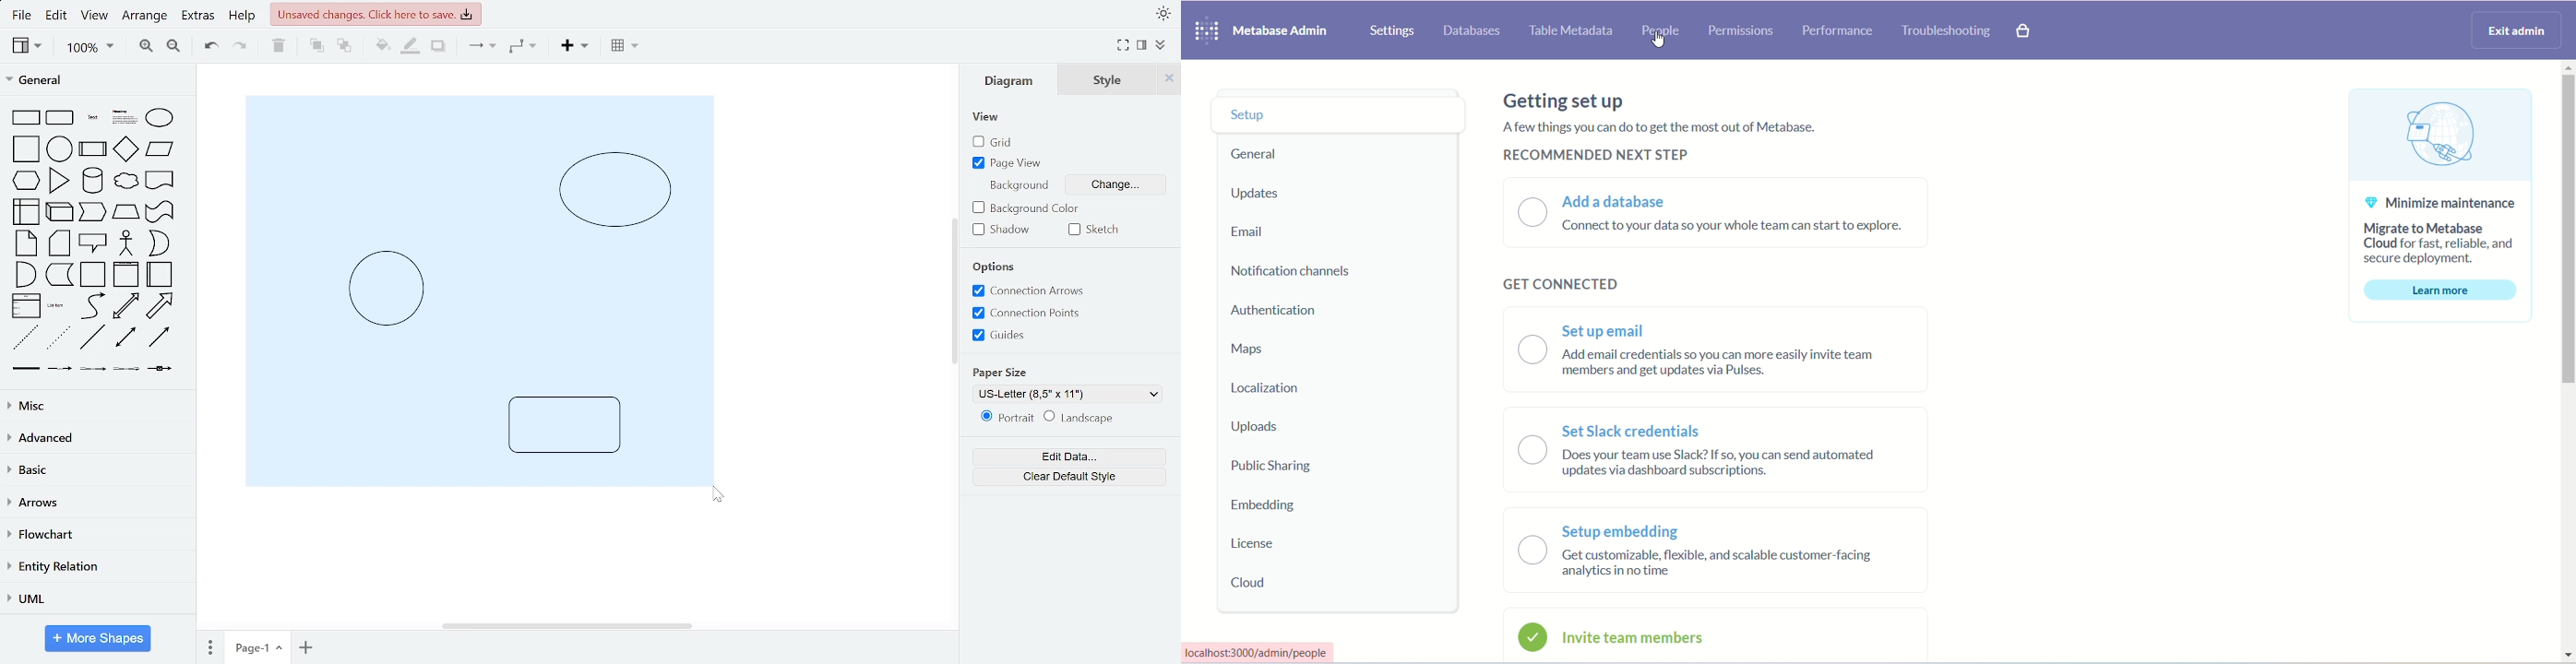 The height and width of the screenshot is (672, 2576). Describe the element at coordinates (61, 117) in the screenshot. I see `rounded rectangle` at that location.